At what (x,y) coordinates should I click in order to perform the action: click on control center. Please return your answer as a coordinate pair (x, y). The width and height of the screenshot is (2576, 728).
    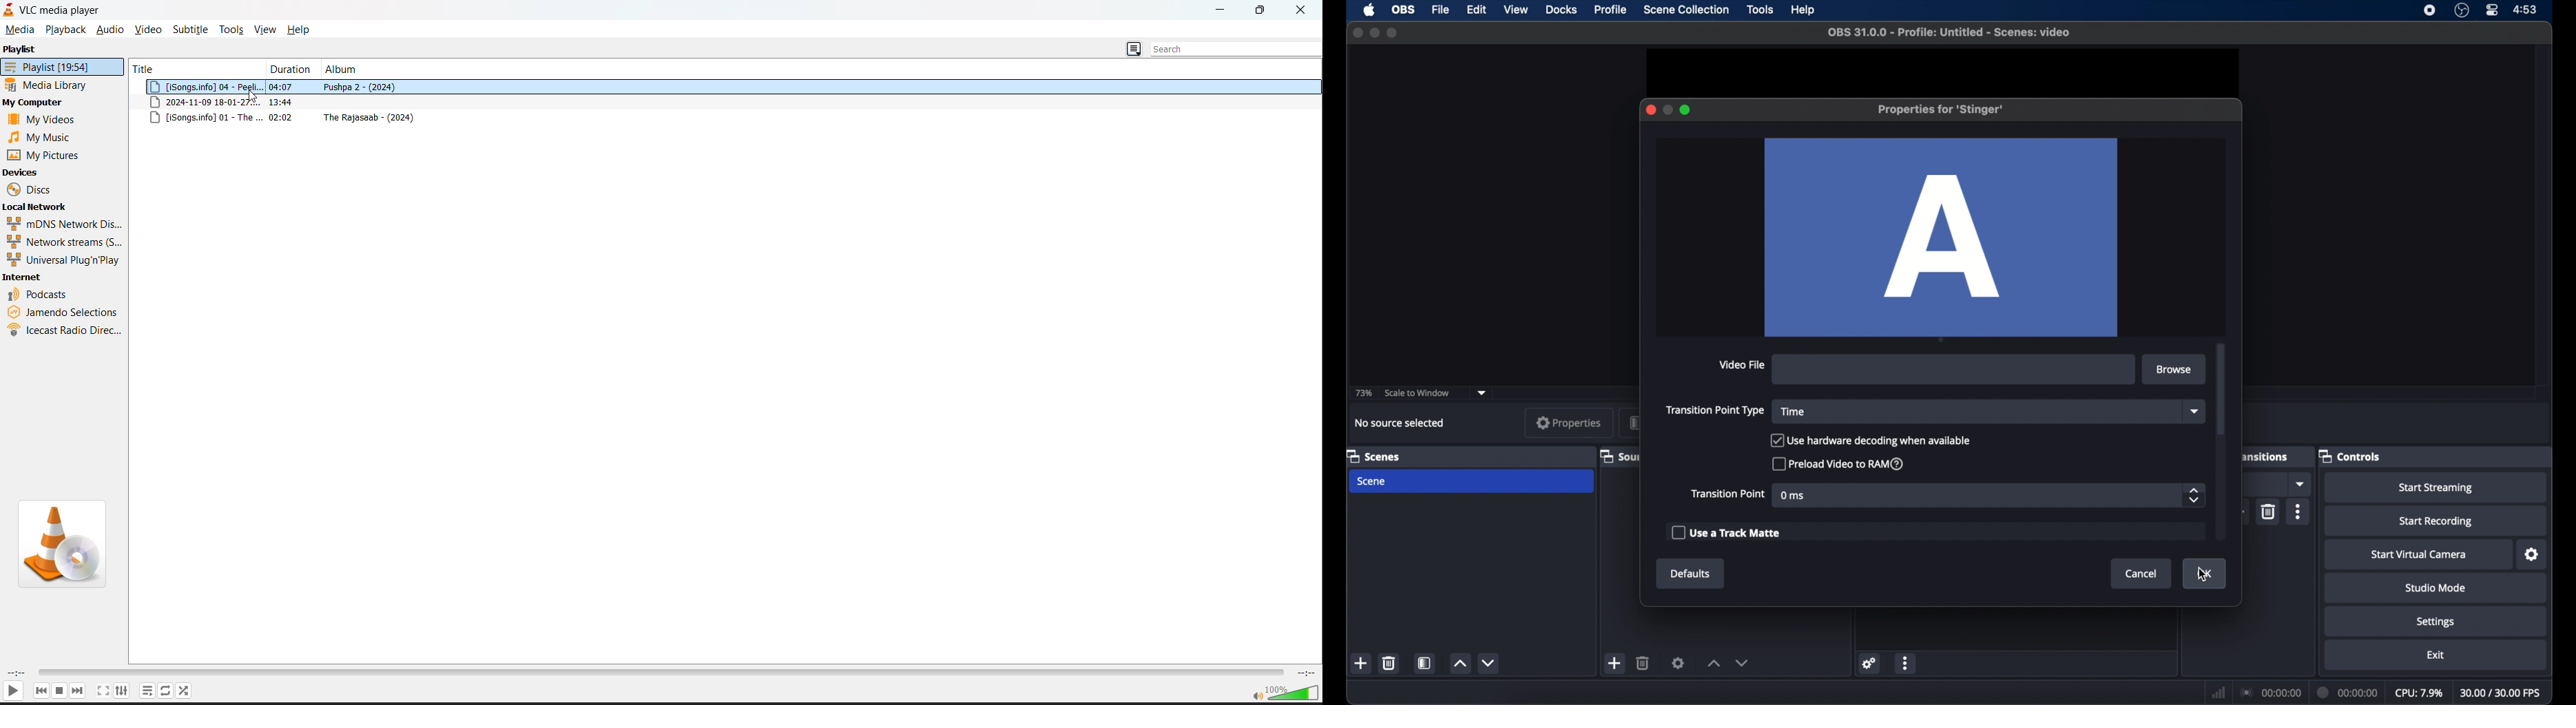
    Looking at the image, I should click on (2493, 10).